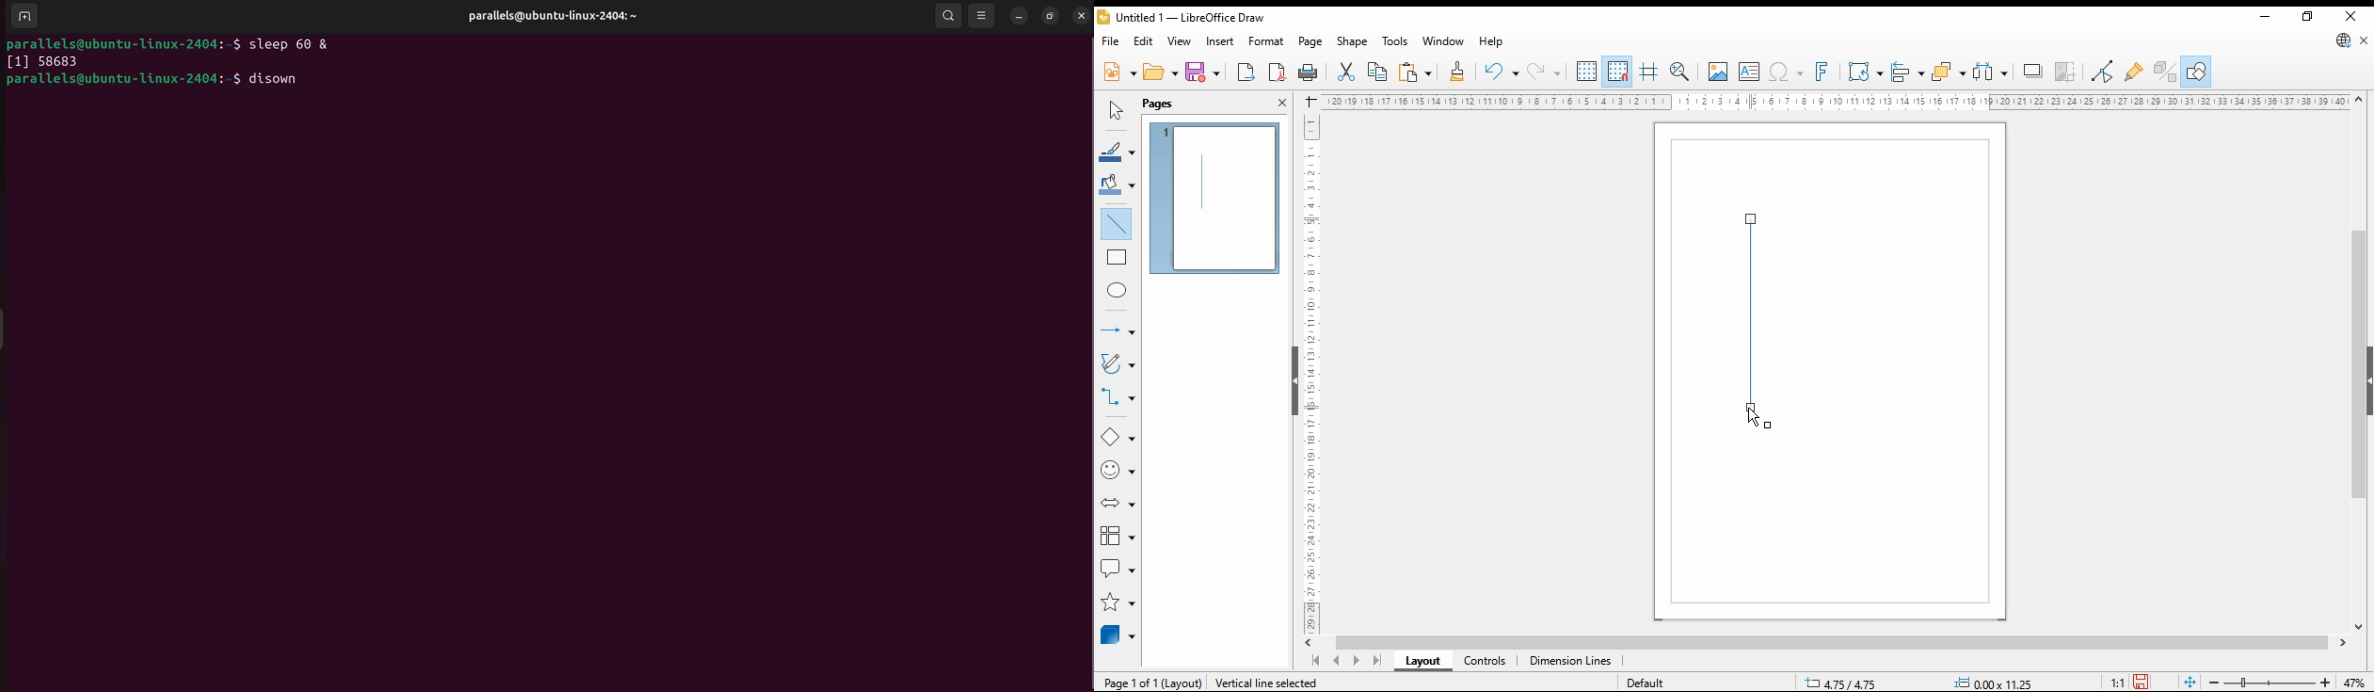  What do you see at coordinates (1484, 662) in the screenshot?
I see `controls` at bounding box center [1484, 662].